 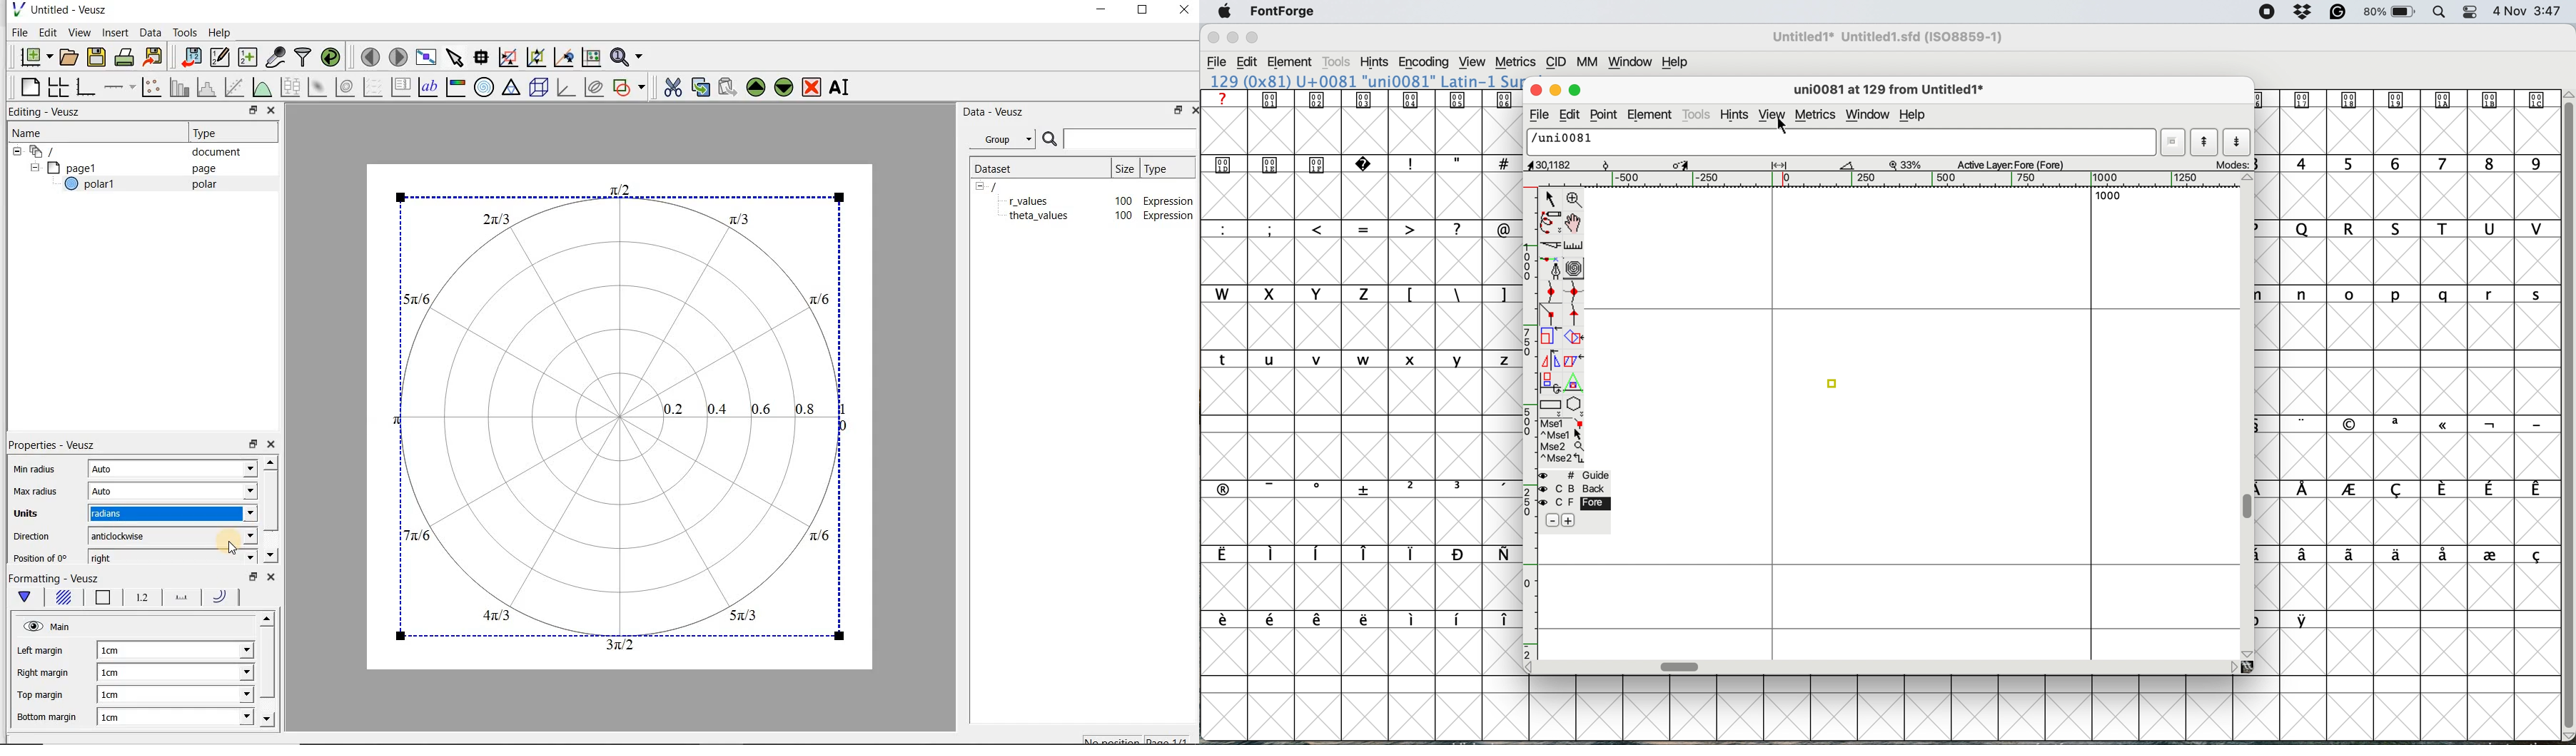 I want to click on Scroll Button, so click(x=2234, y=667).